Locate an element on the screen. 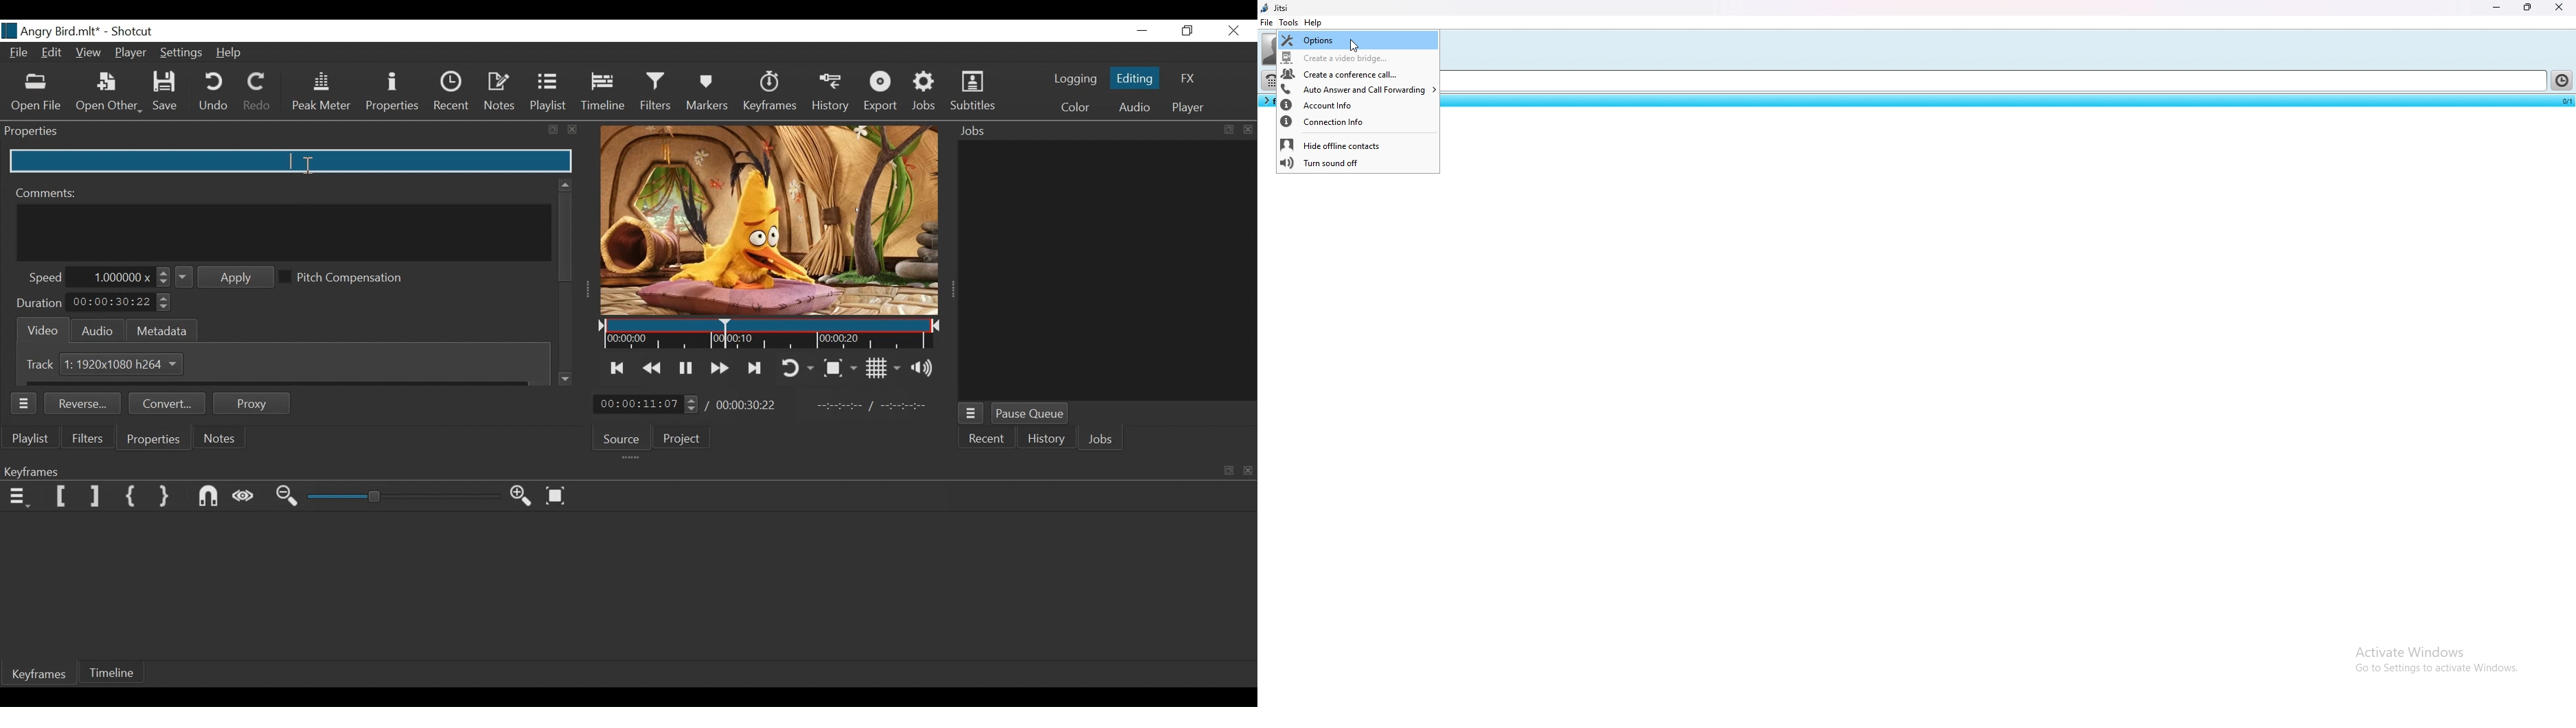 This screenshot has width=2576, height=728. Notes is located at coordinates (500, 92).